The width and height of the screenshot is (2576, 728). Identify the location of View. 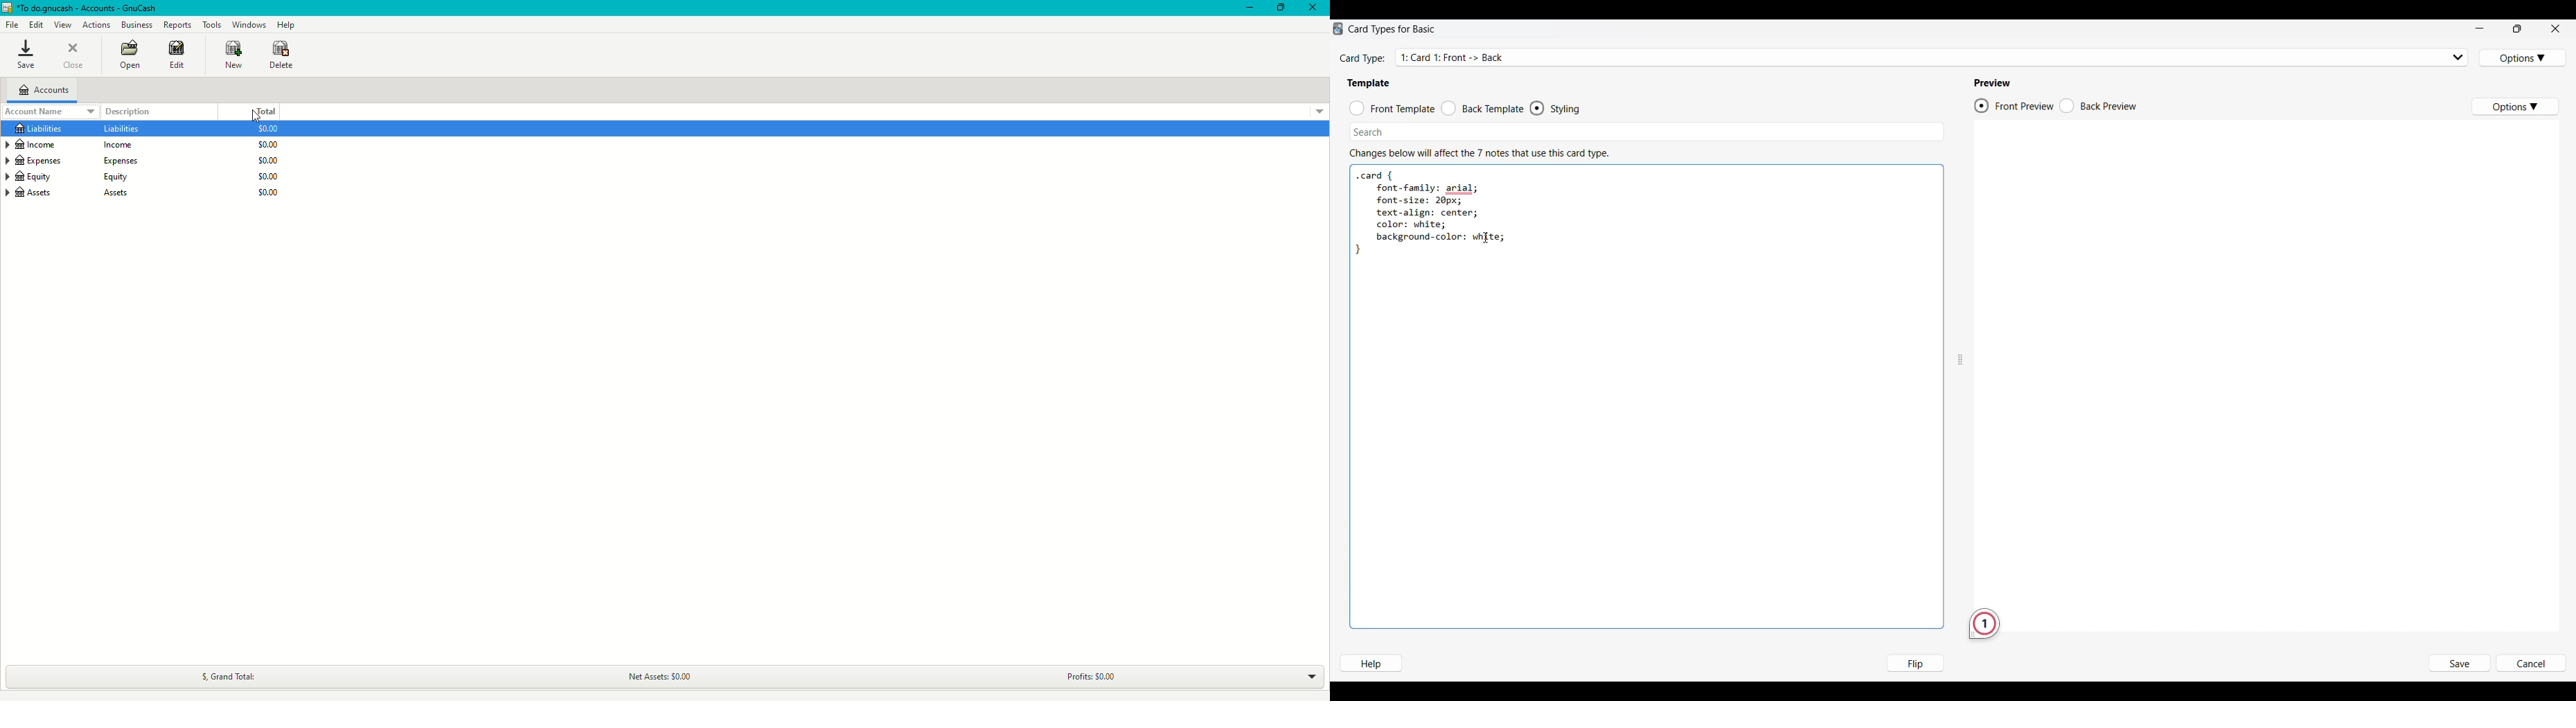
(62, 24).